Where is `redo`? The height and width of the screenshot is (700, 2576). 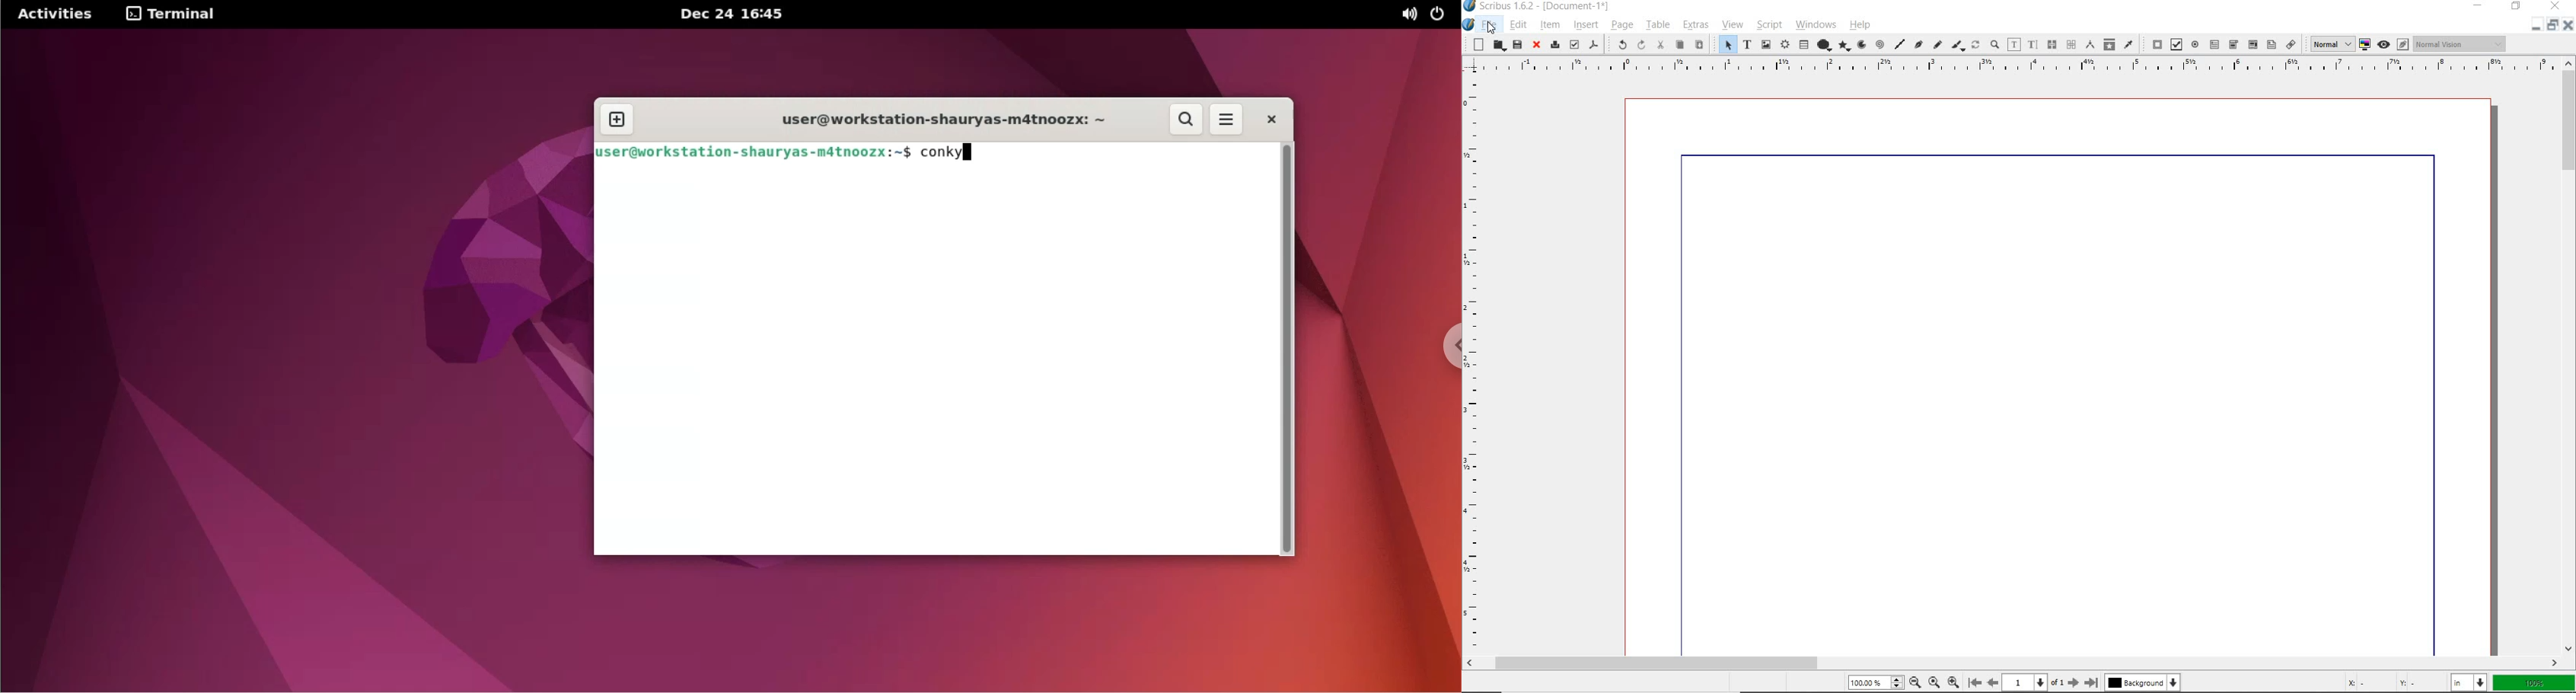
redo is located at coordinates (1641, 44).